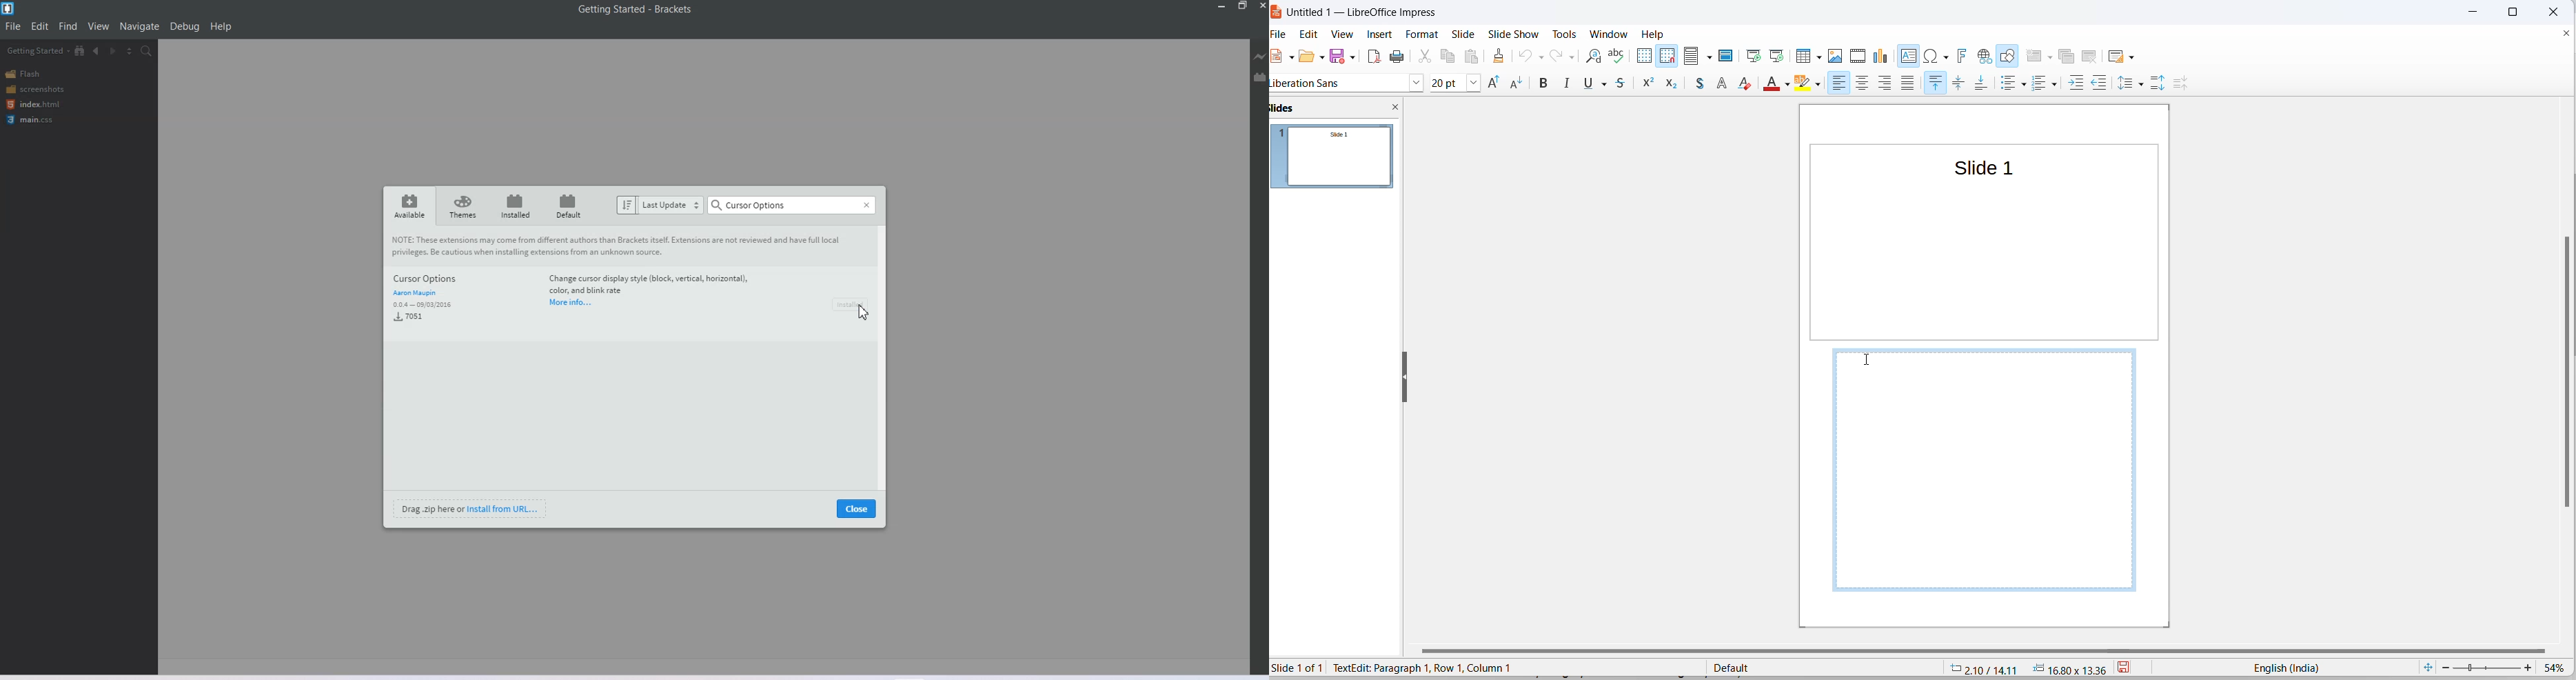  Describe the element at coordinates (792, 205) in the screenshot. I see `cursor options` at that location.